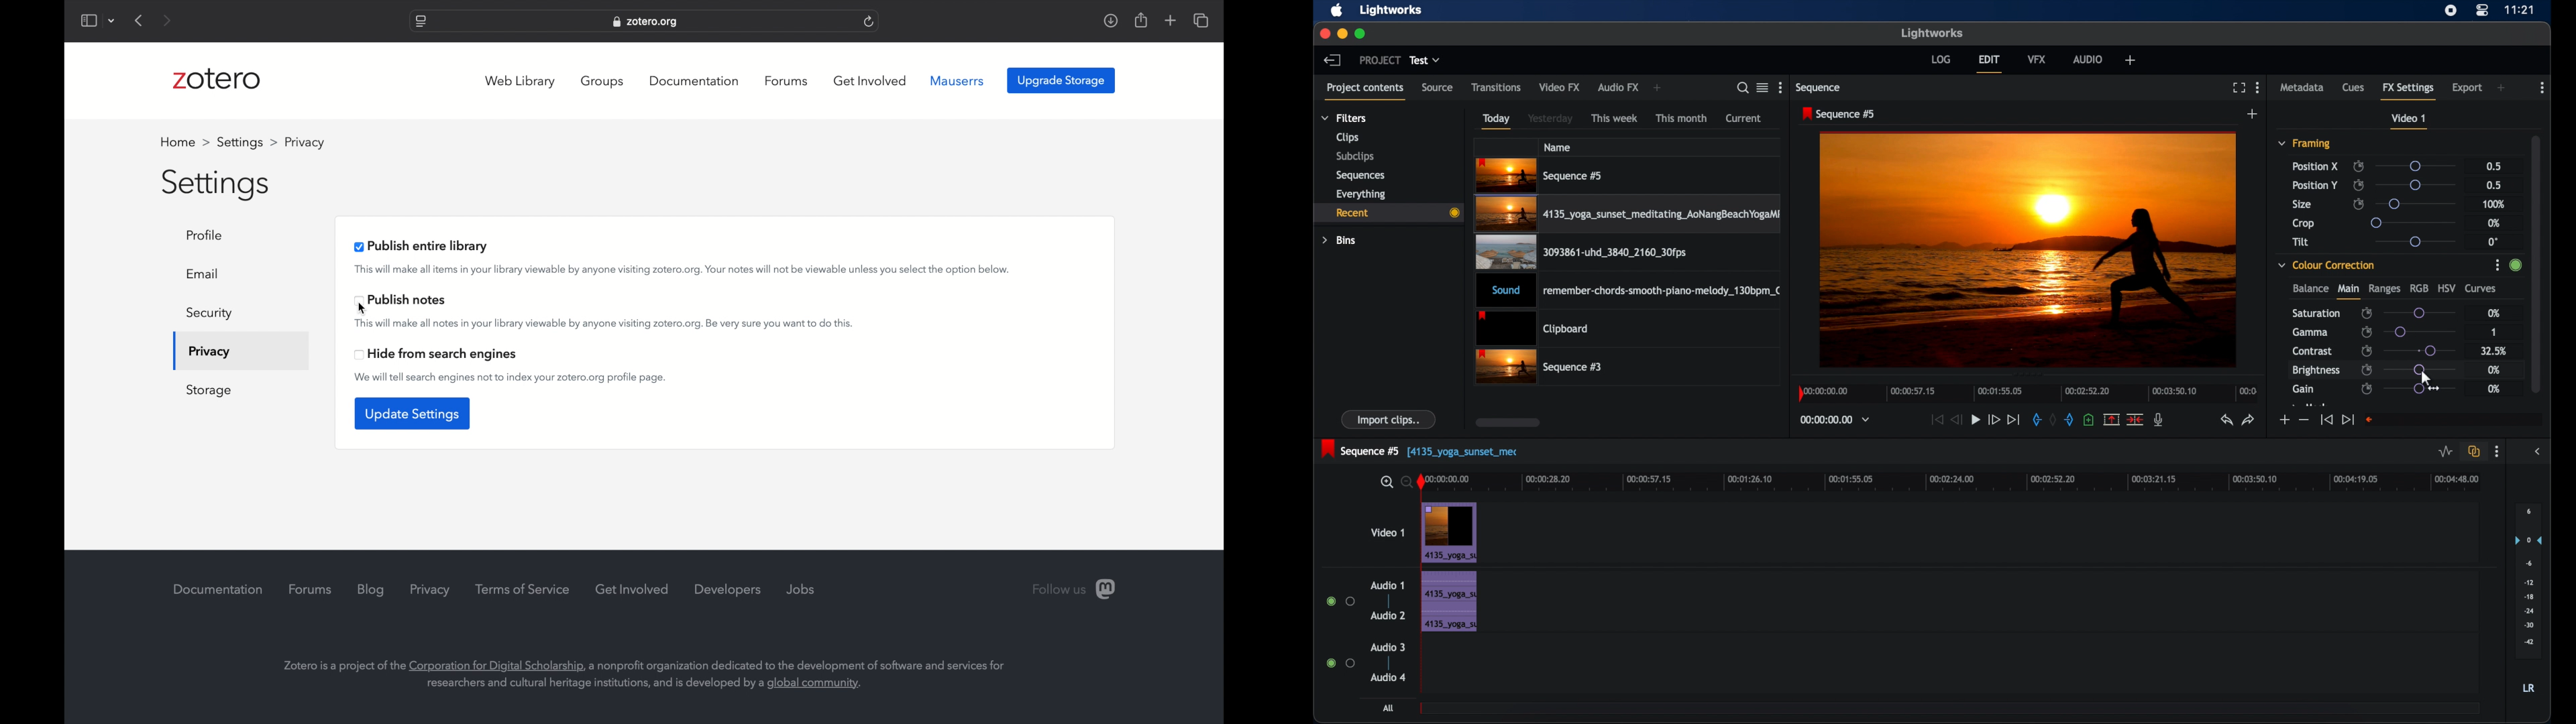  Describe the element at coordinates (401, 300) in the screenshot. I see `publish notes` at that location.